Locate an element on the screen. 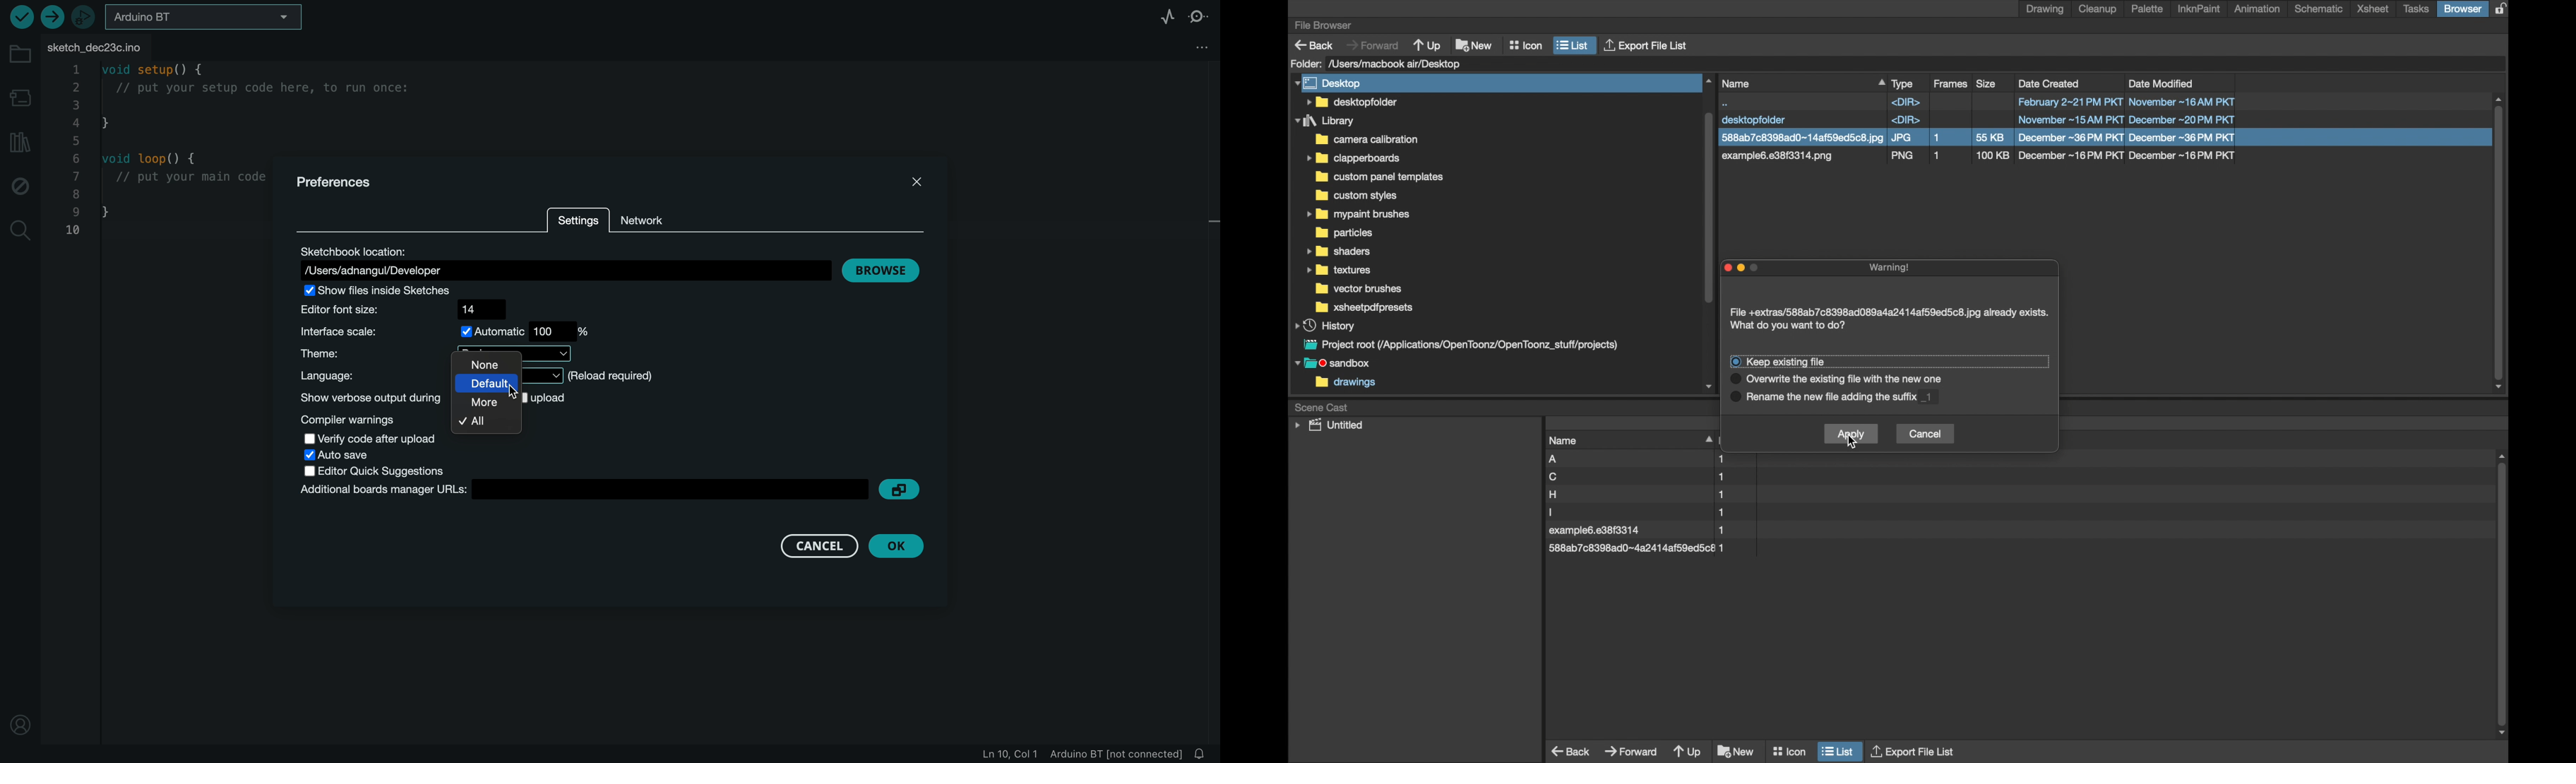  type is located at coordinates (1903, 83).